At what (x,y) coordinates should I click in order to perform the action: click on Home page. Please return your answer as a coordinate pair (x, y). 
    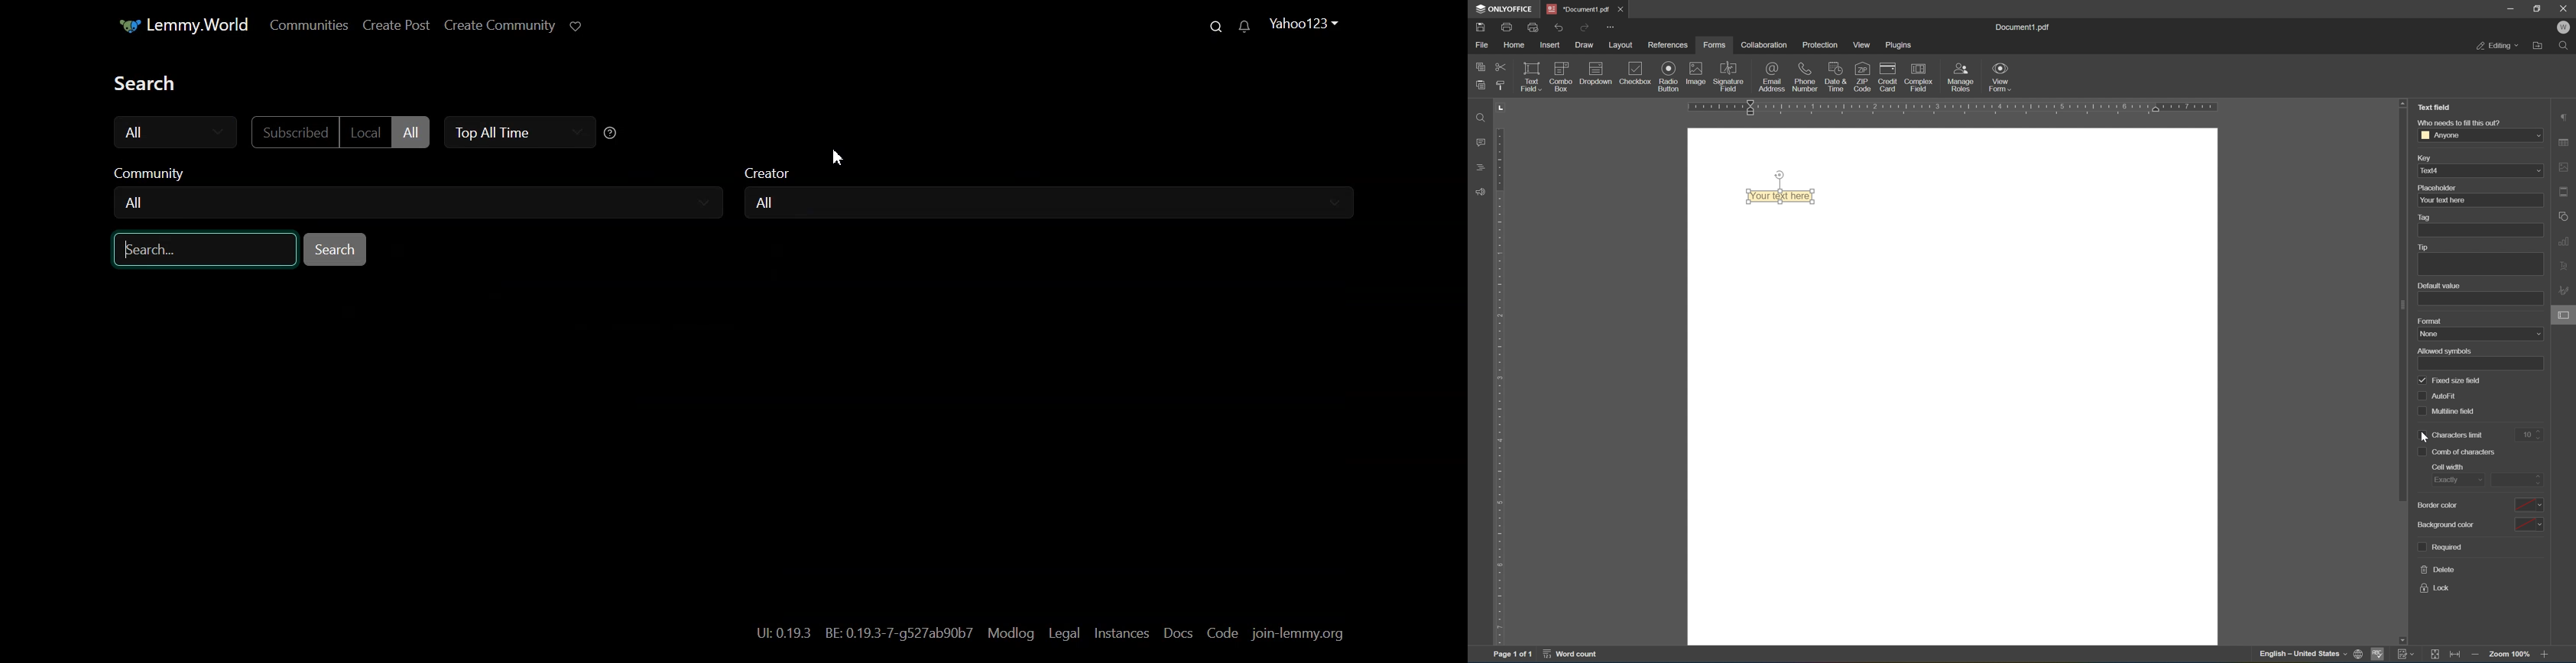
    Looking at the image, I should click on (176, 25).